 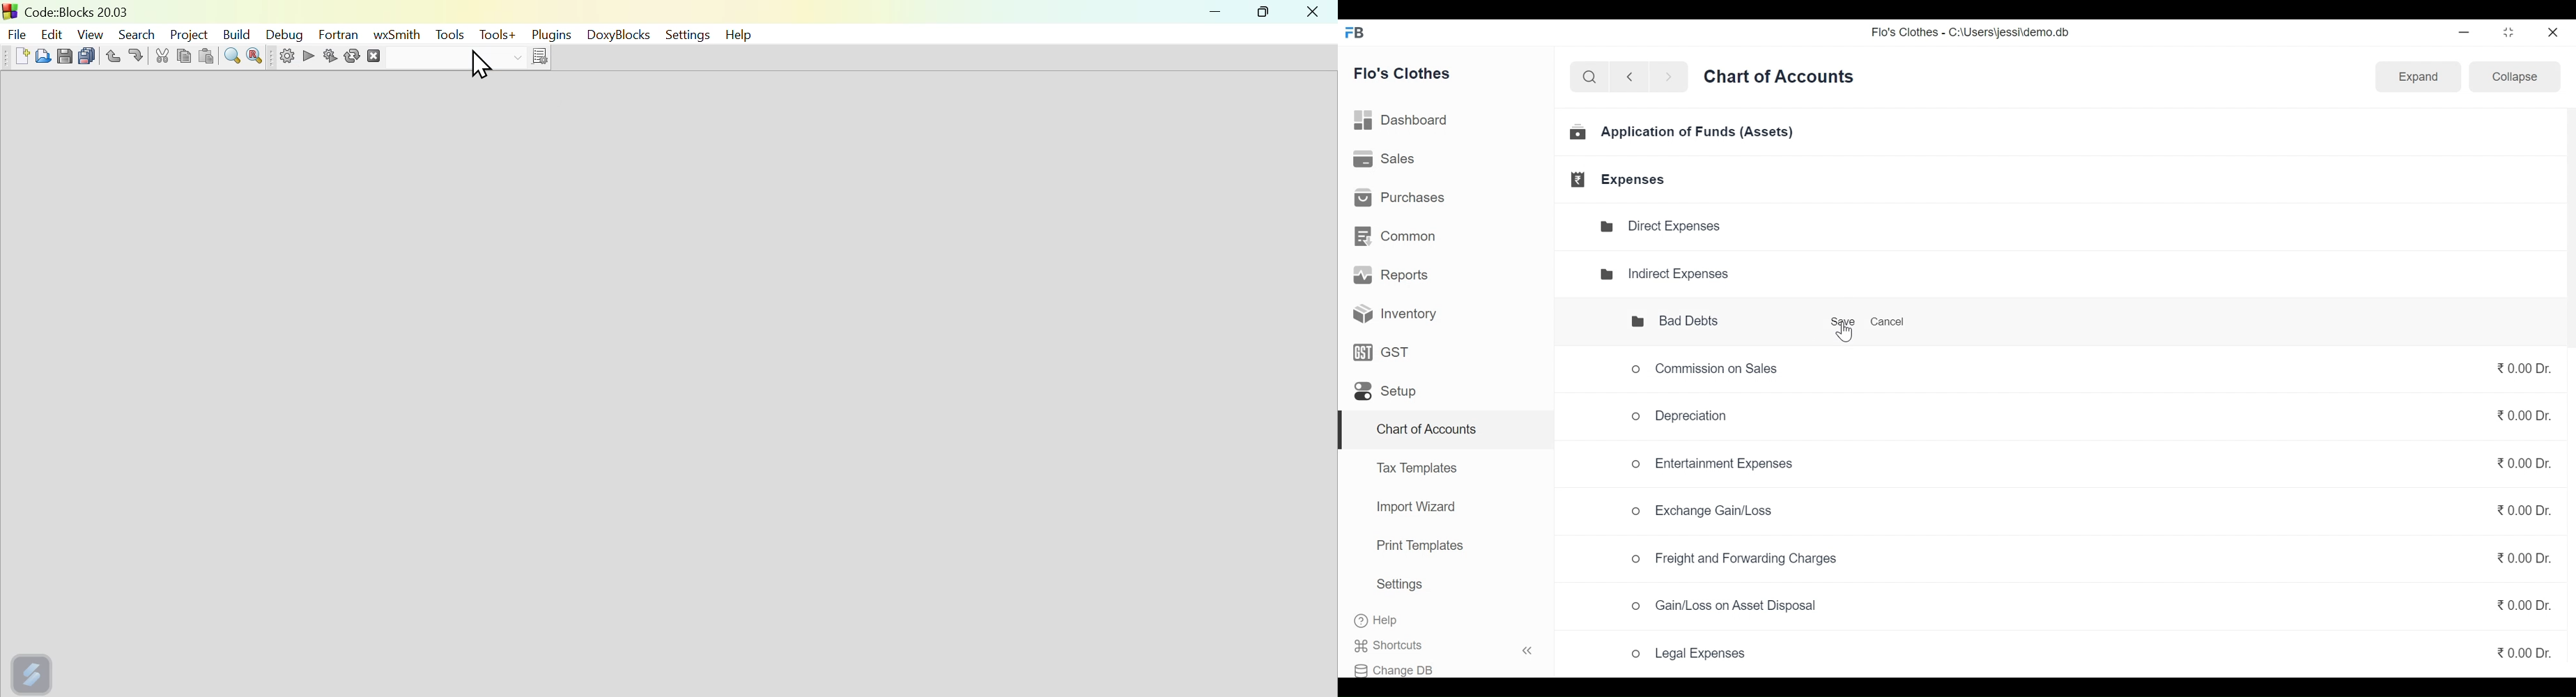 What do you see at coordinates (1418, 545) in the screenshot?
I see `Print Templates` at bounding box center [1418, 545].